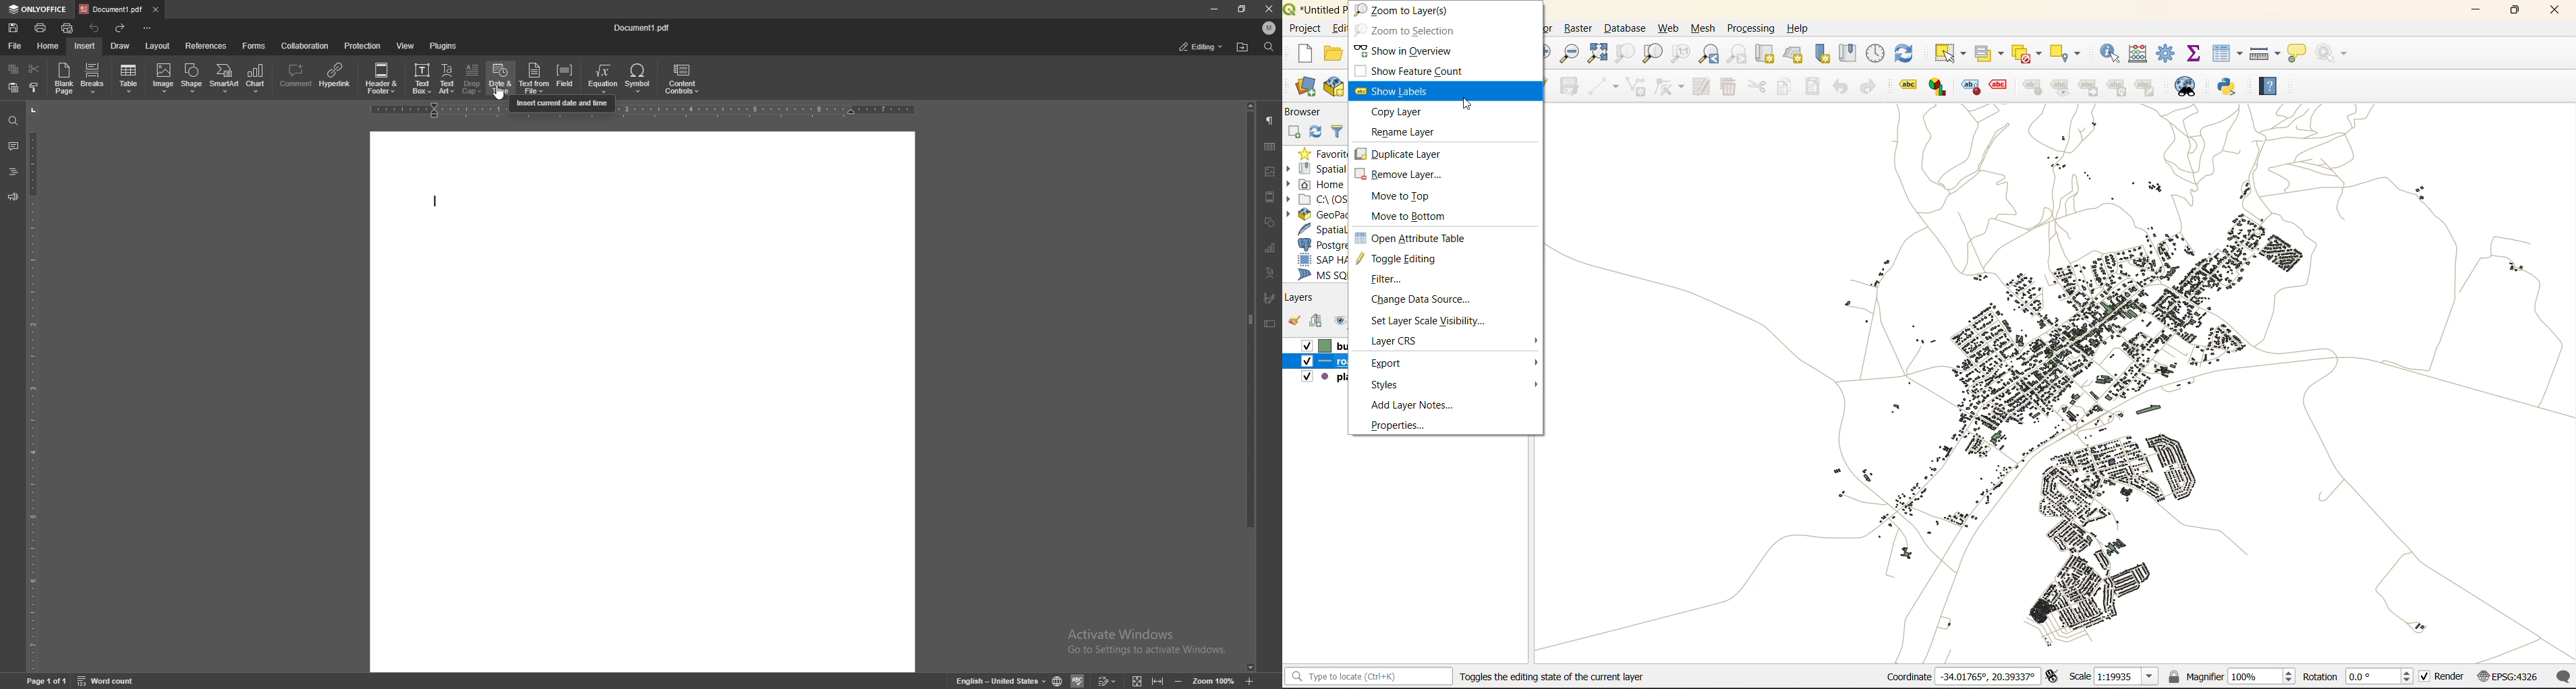 This screenshot has width=2576, height=700. I want to click on set text language, so click(999, 680).